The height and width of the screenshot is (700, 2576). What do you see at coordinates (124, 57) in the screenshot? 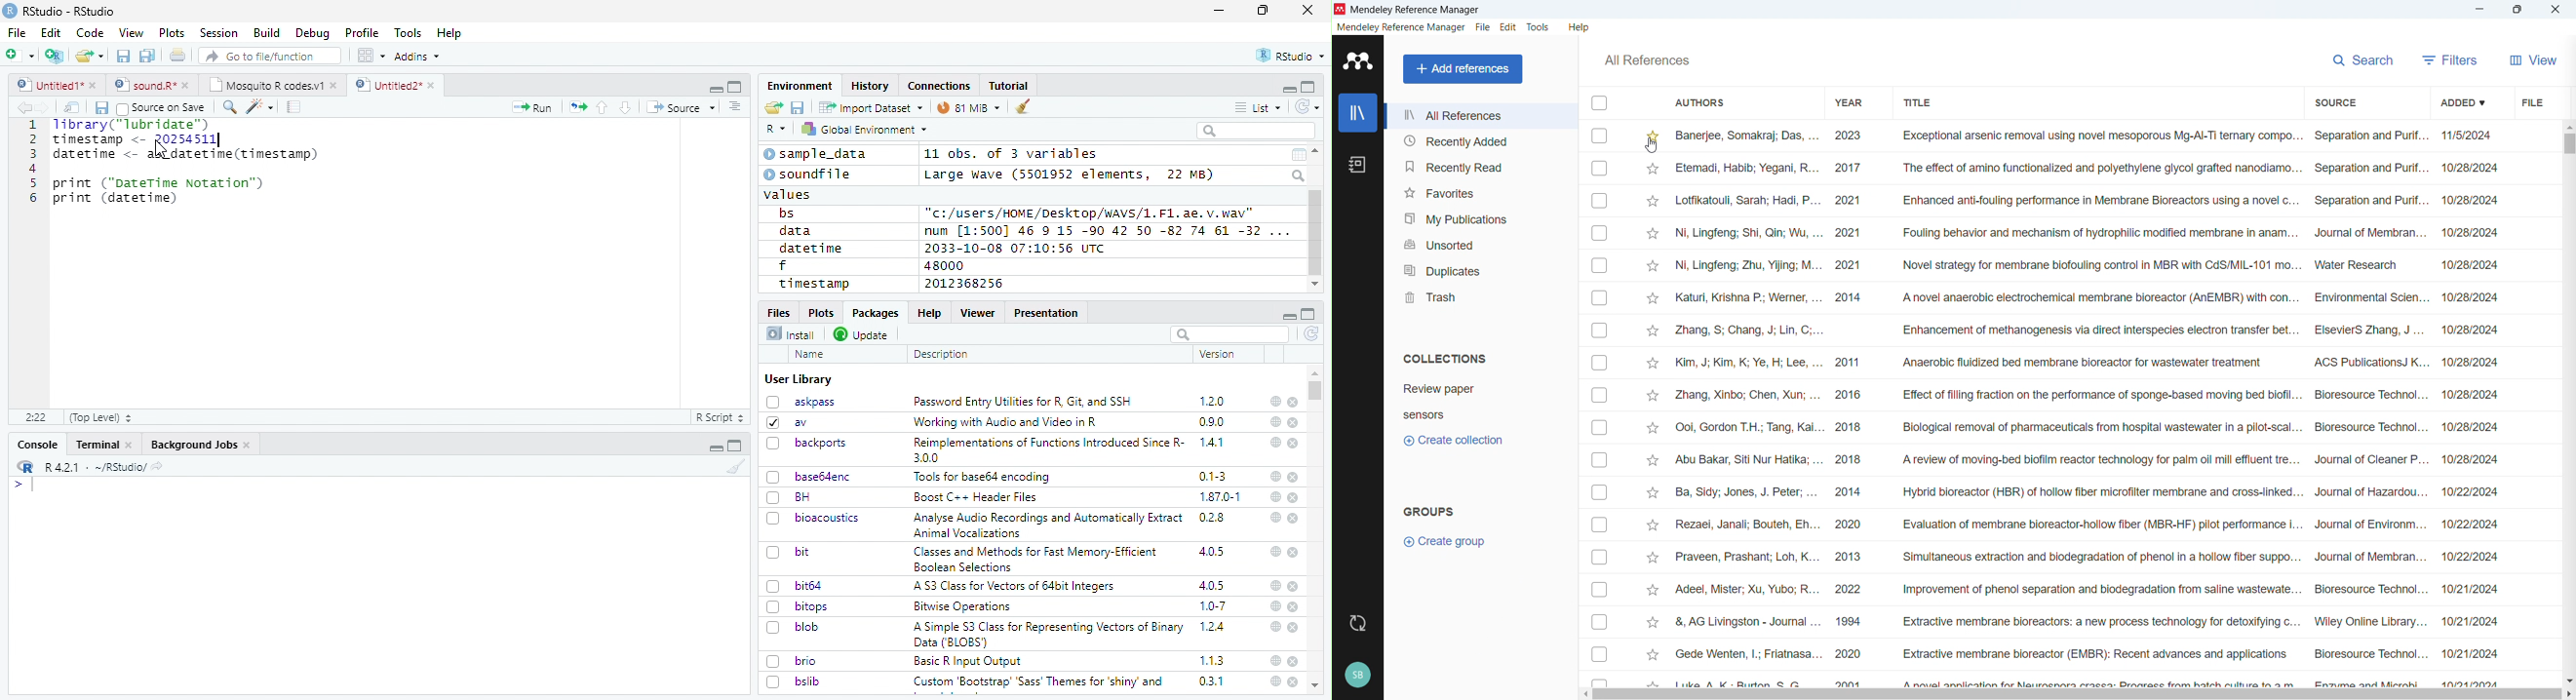
I see `Save the current document` at bounding box center [124, 57].